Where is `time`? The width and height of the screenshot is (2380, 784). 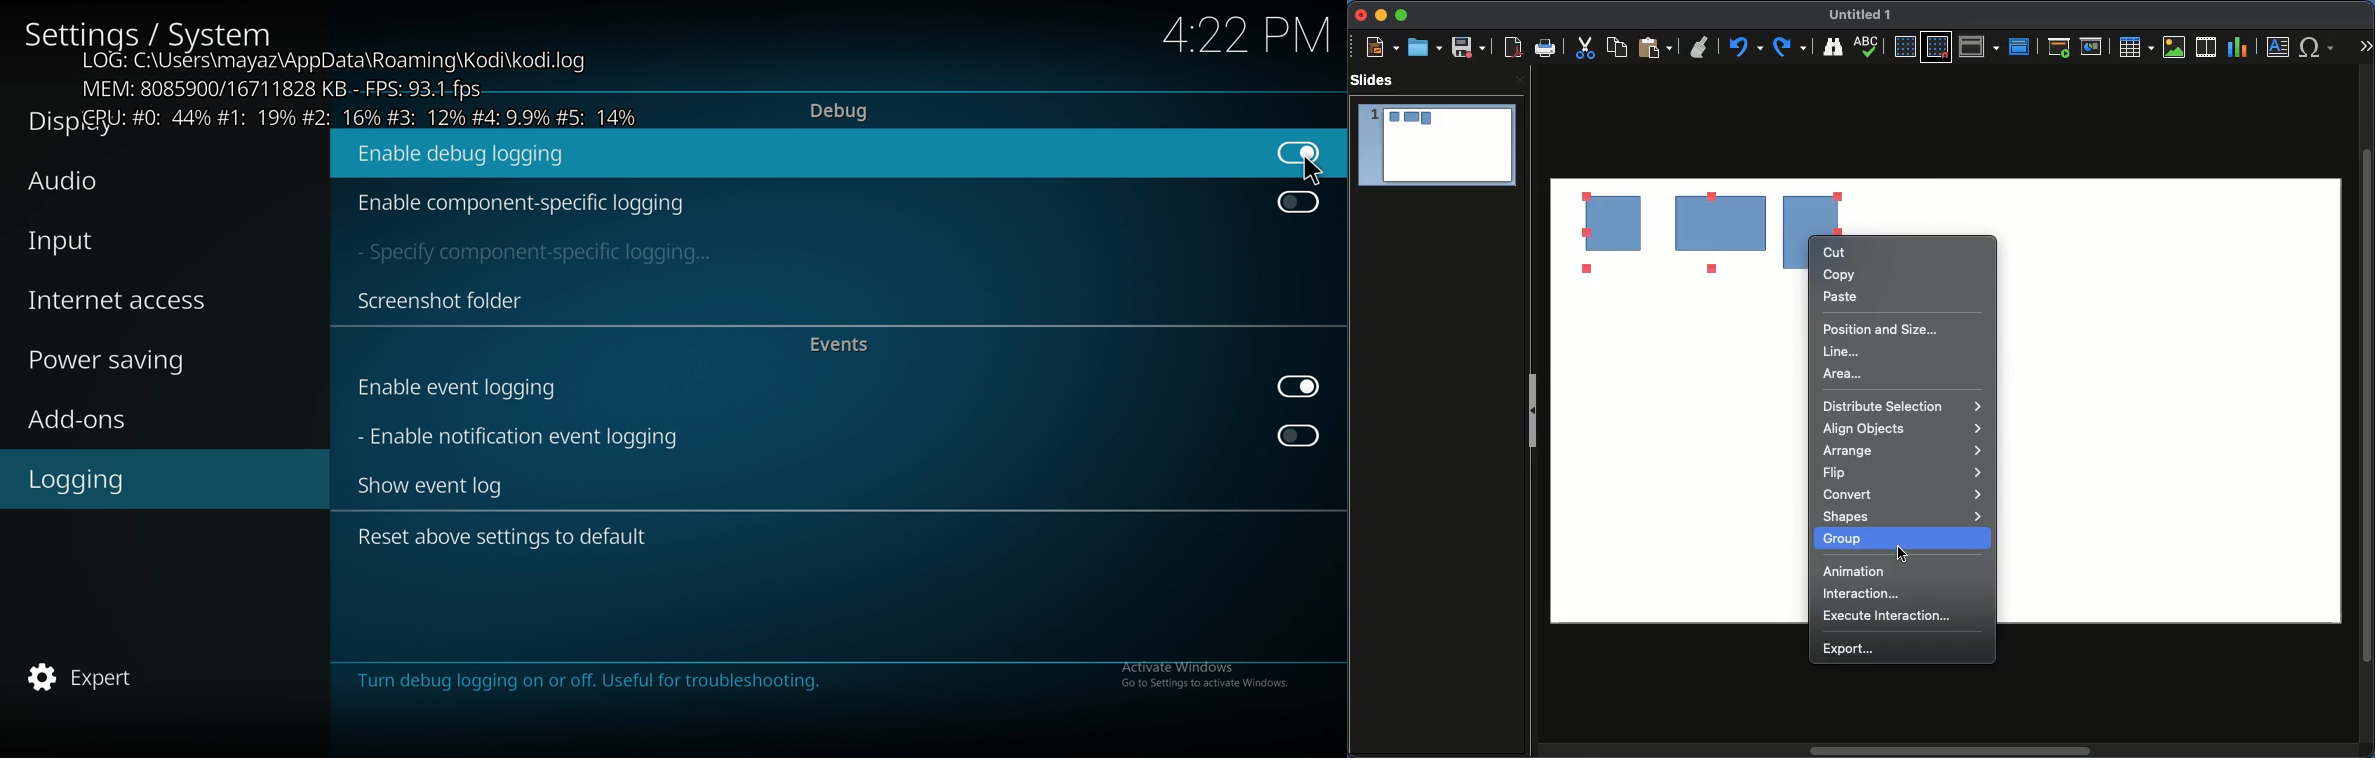
time is located at coordinates (1232, 36).